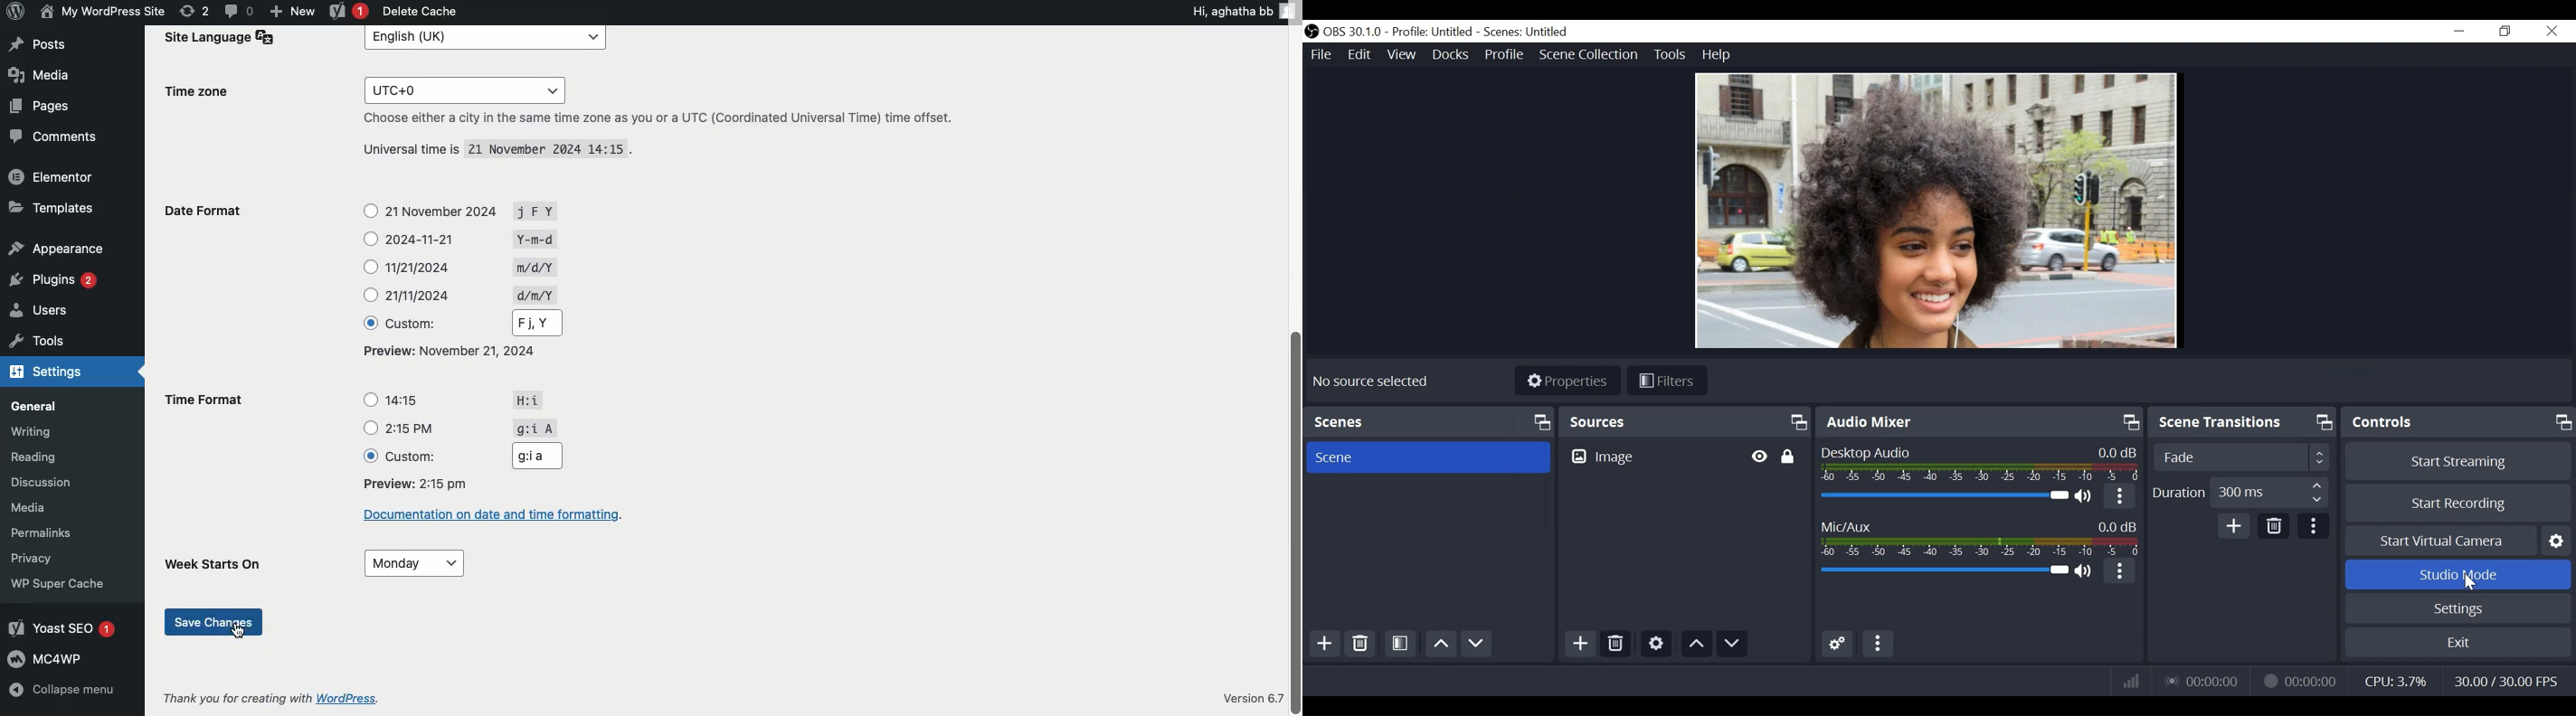  I want to click on No source available, so click(1371, 382).